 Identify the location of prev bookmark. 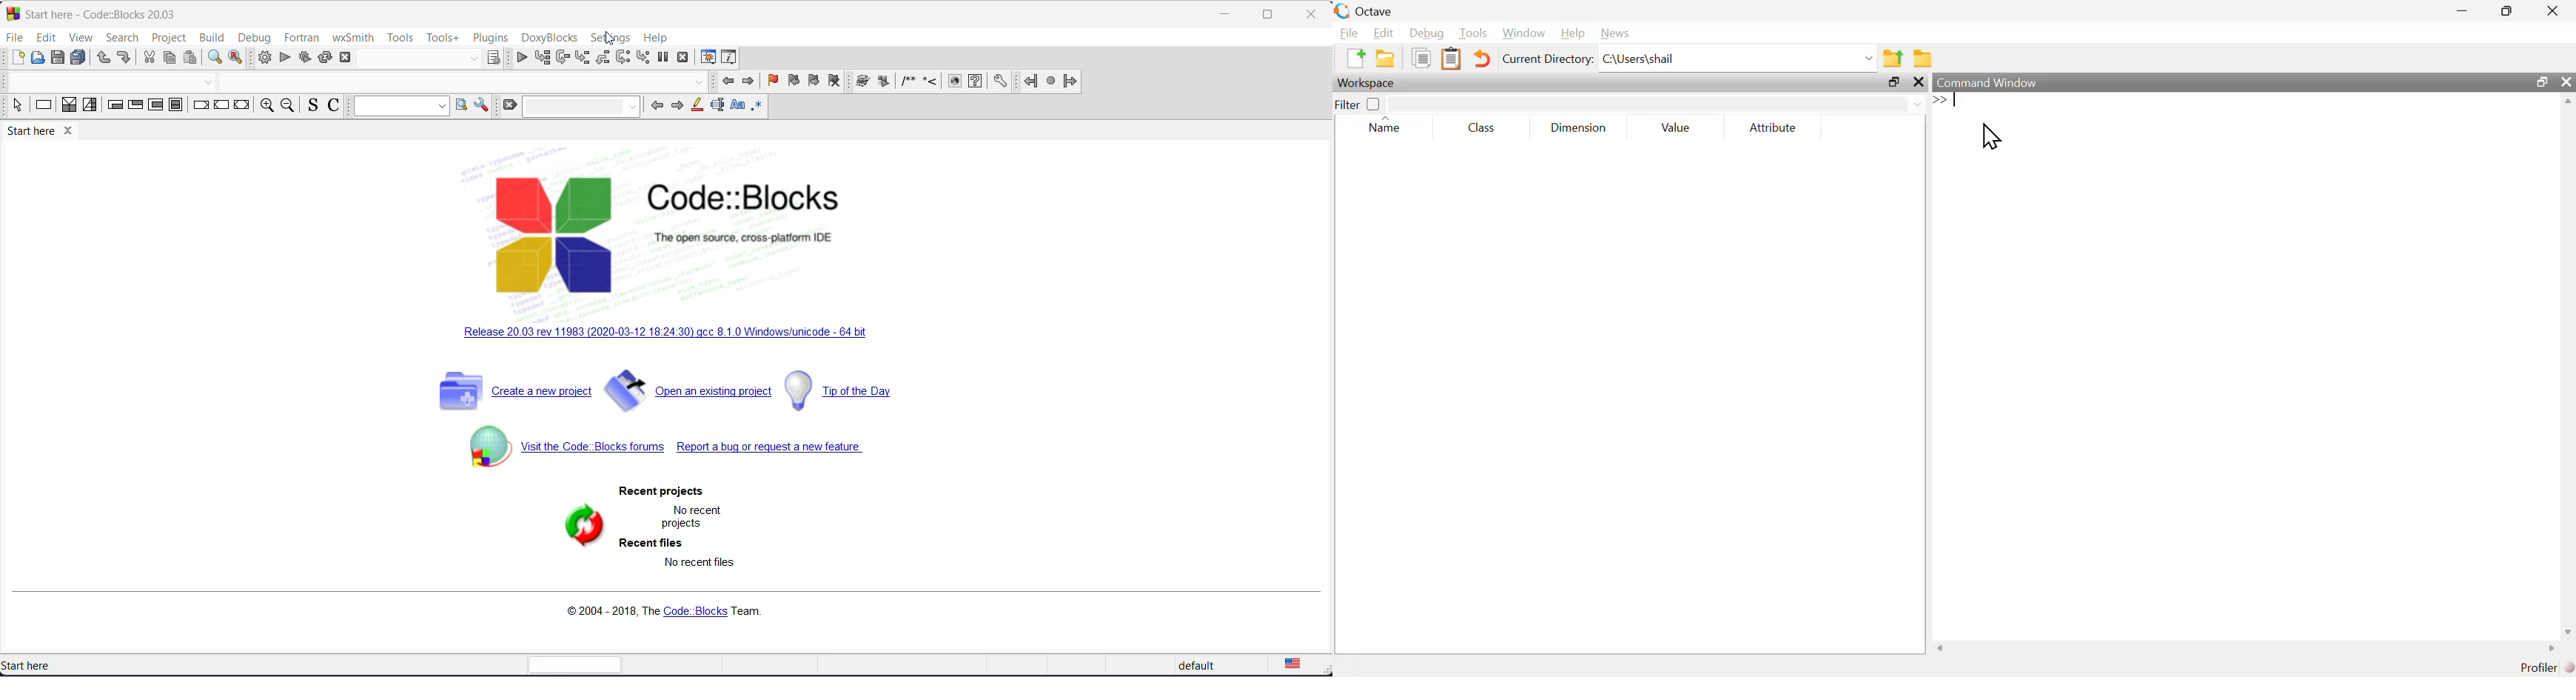
(792, 80).